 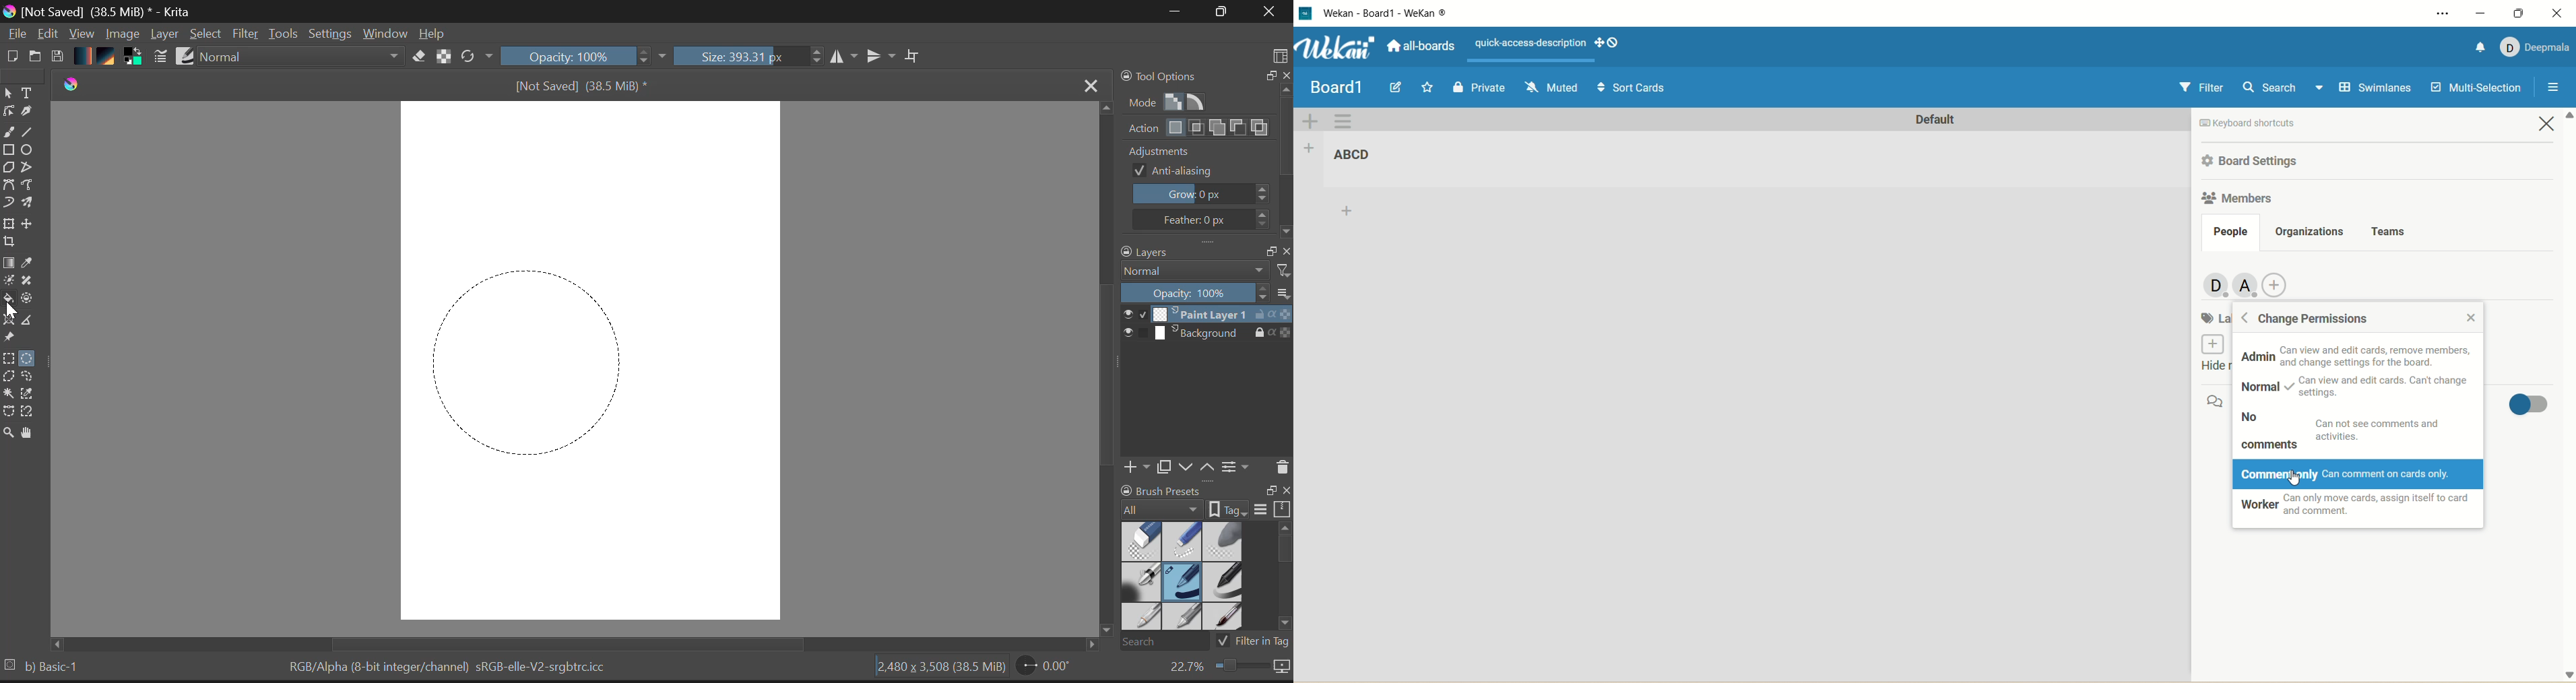 What do you see at coordinates (284, 34) in the screenshot?
I see `Tools` at bounding box center [284, 34].